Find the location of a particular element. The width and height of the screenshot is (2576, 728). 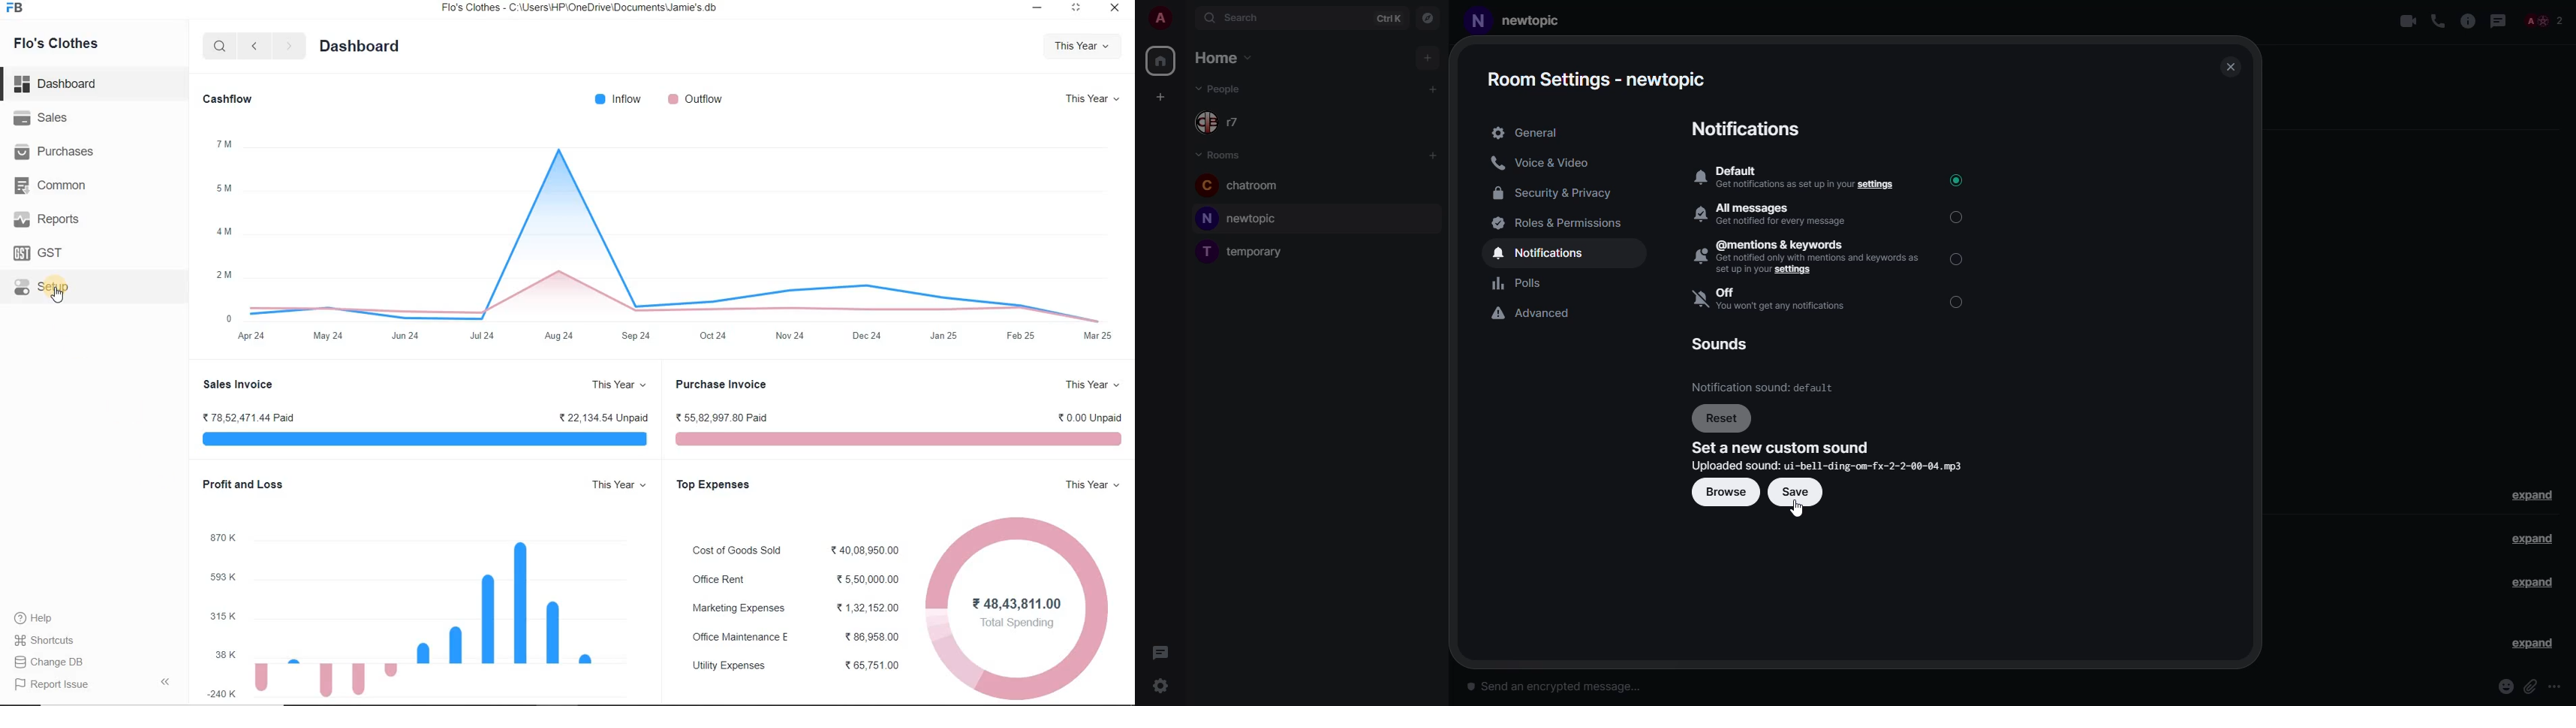

Cashflow is located at coordinates (227, 99).